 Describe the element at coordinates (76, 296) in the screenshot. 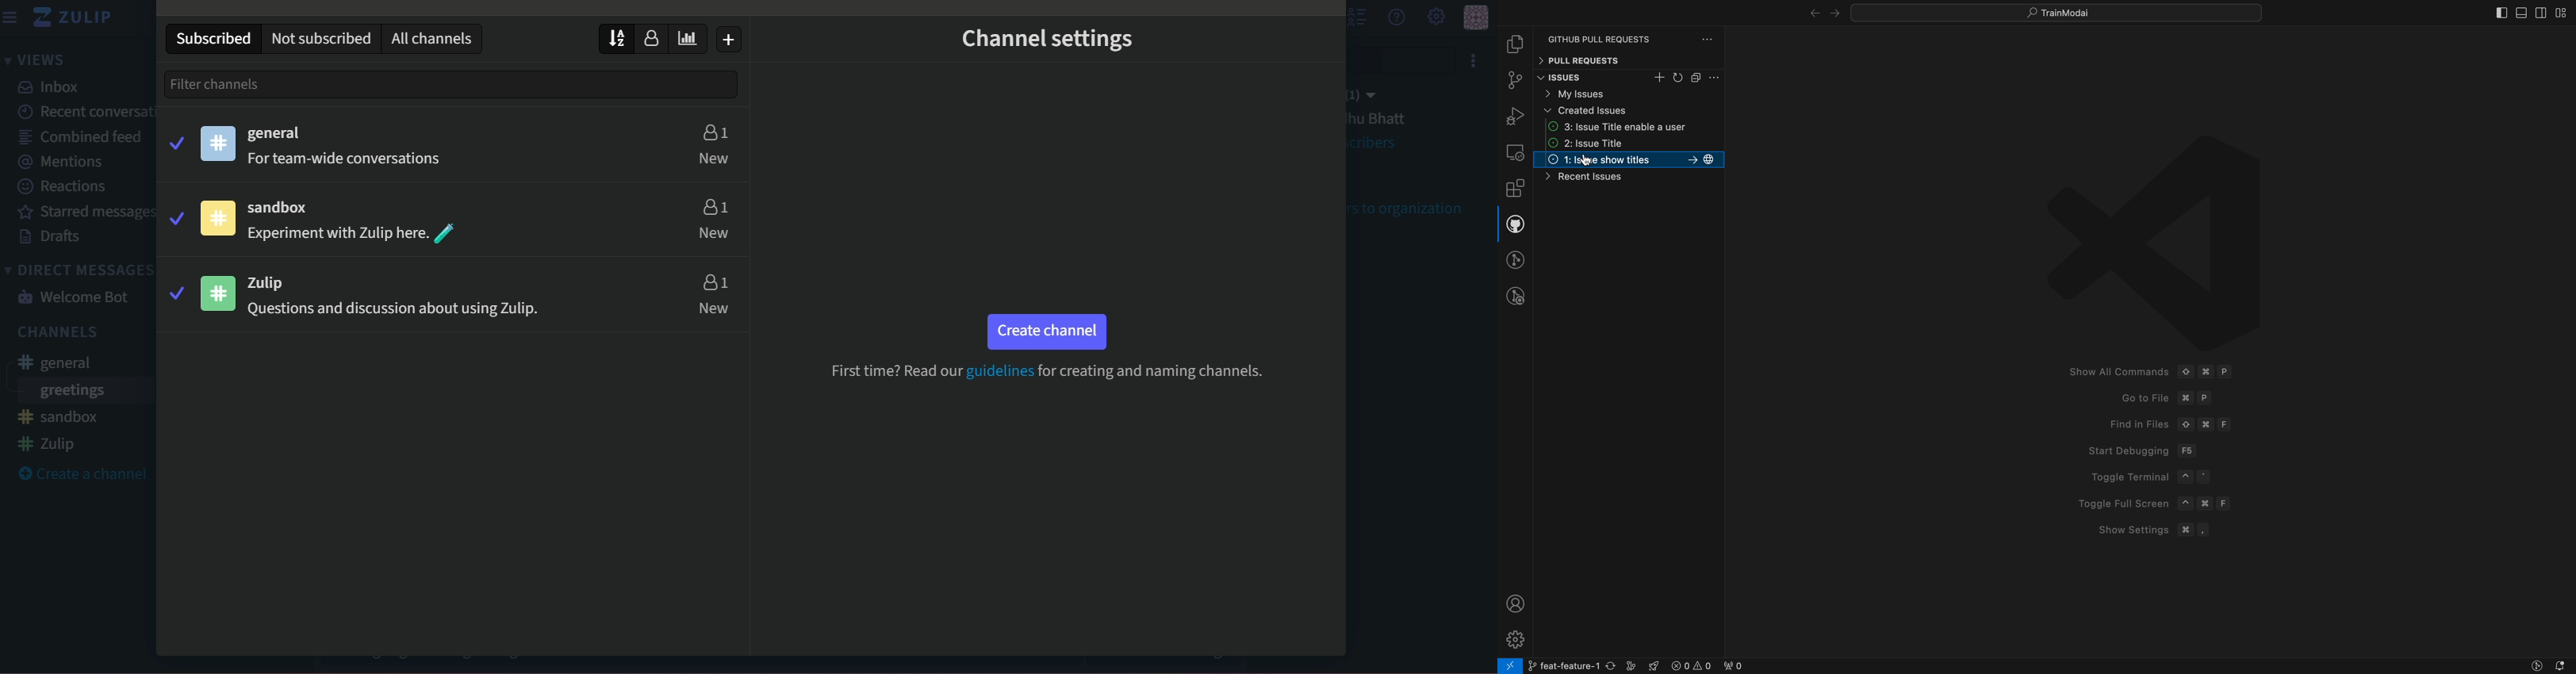

I see `welcome bot` at that location.